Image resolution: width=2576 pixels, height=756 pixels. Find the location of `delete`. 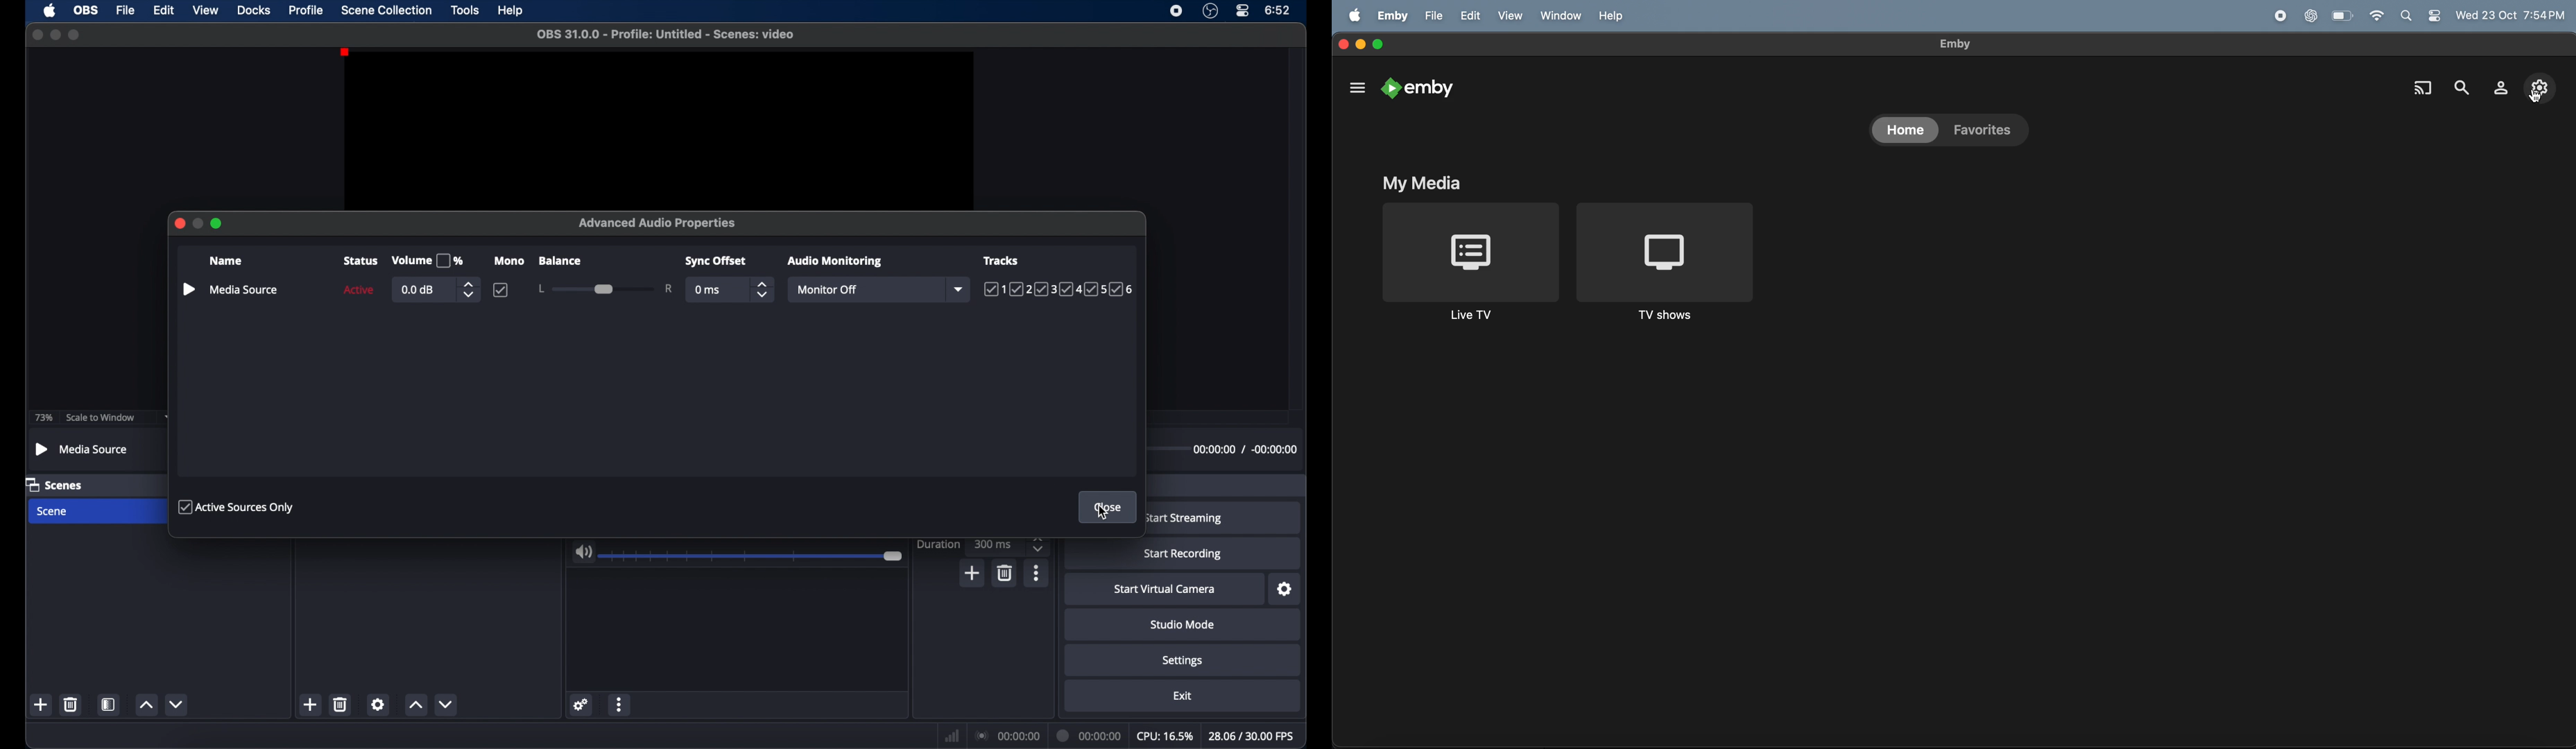

delete is located at coordinates (341, 704).